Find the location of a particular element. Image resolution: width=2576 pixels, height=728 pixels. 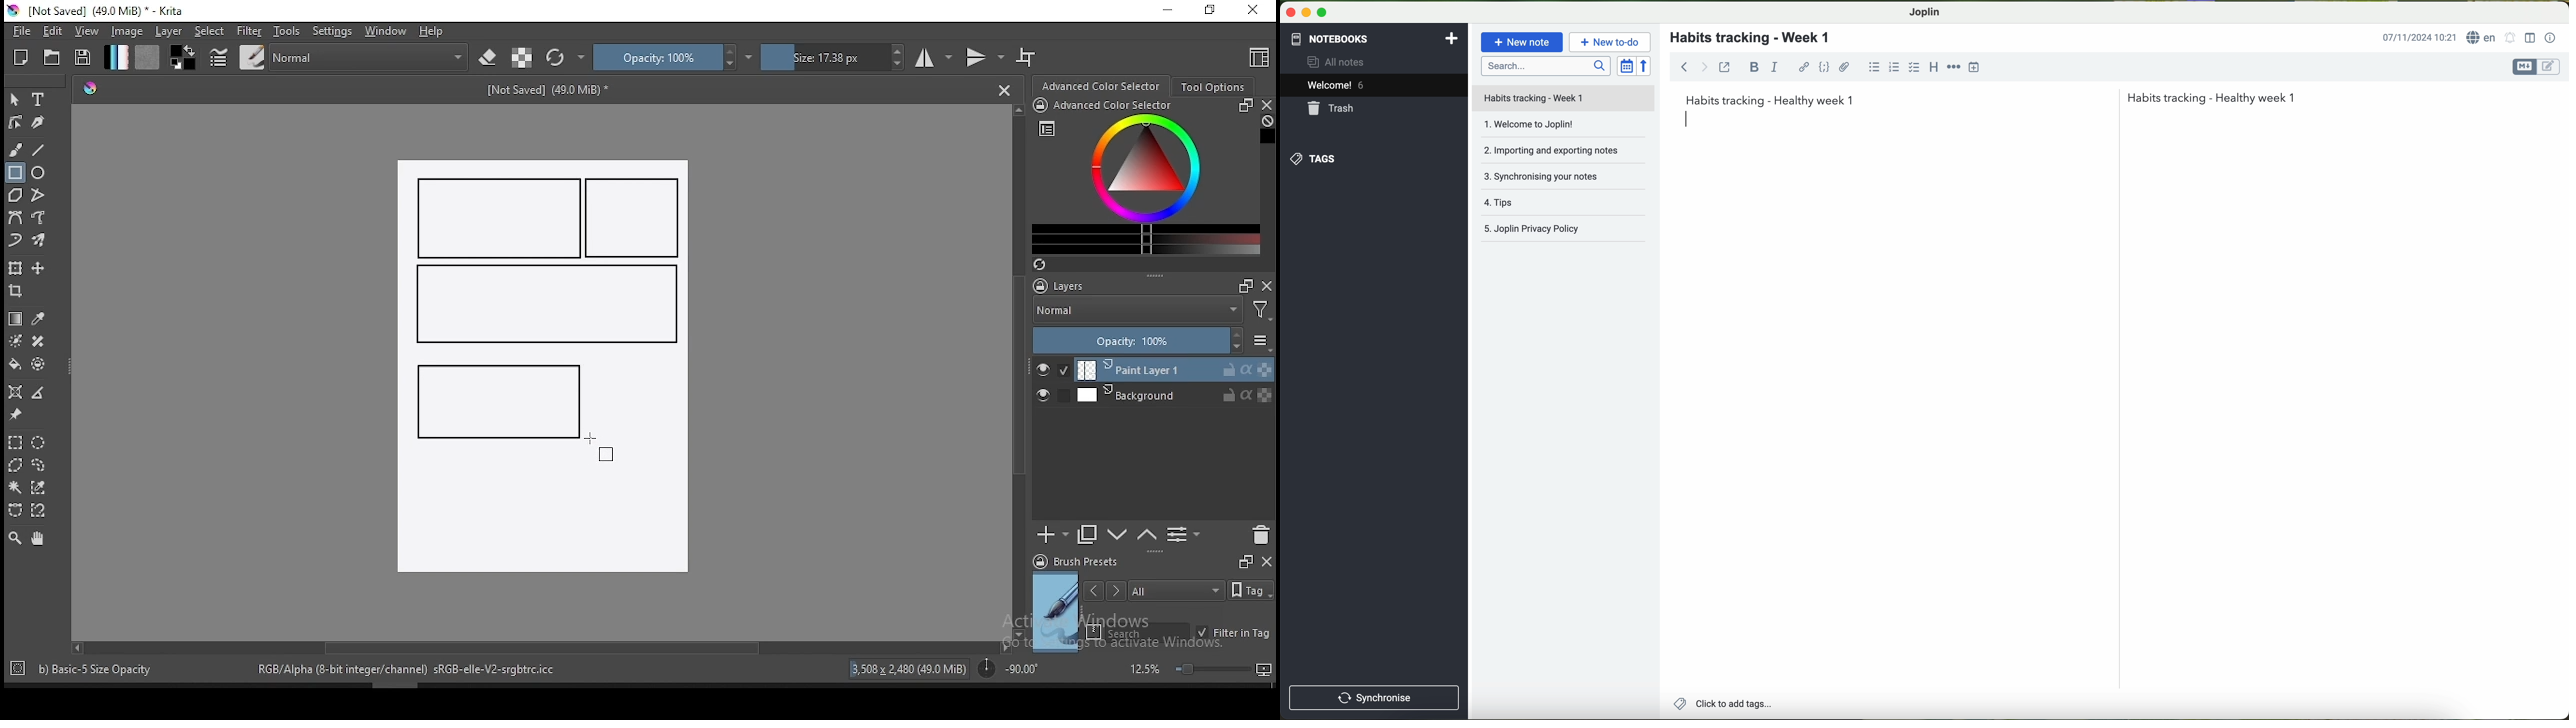

preview is located at coordinates (1056, 612).